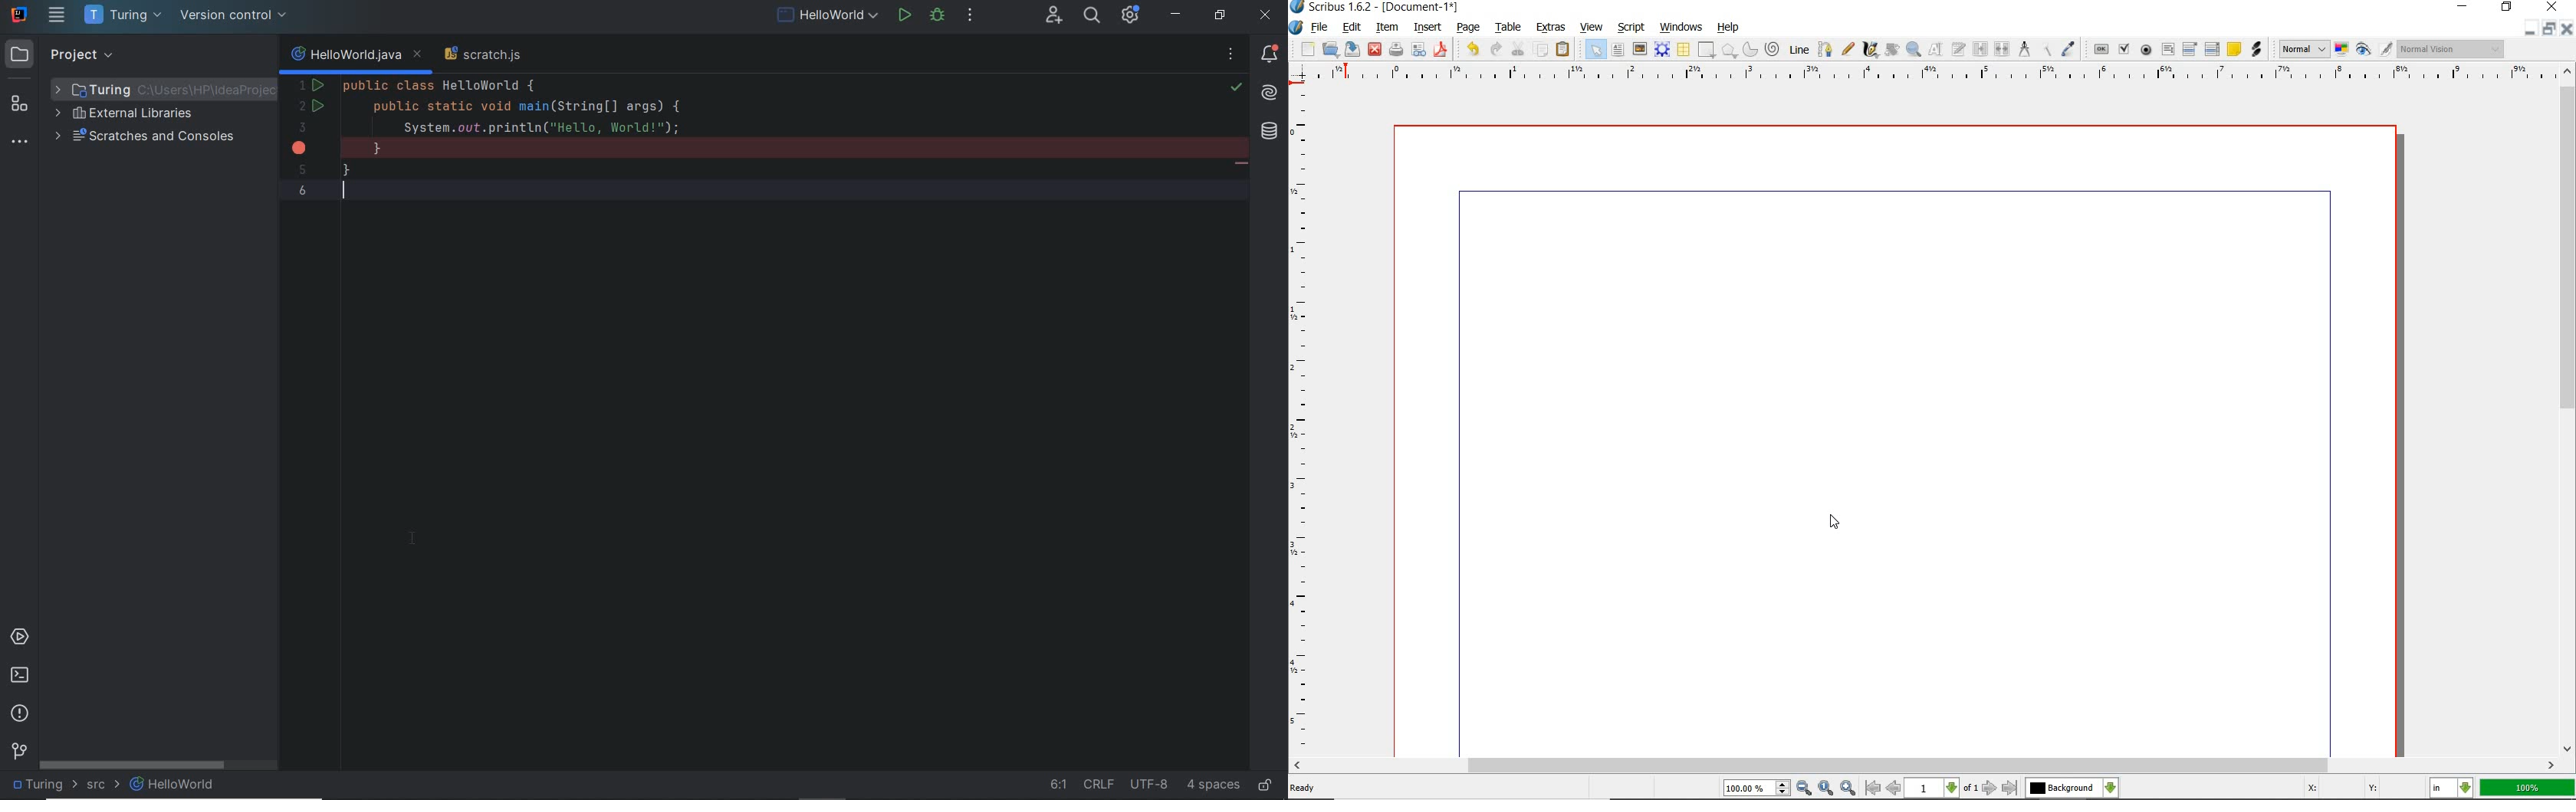  I want to click on link text frames, so click(1978, 51).